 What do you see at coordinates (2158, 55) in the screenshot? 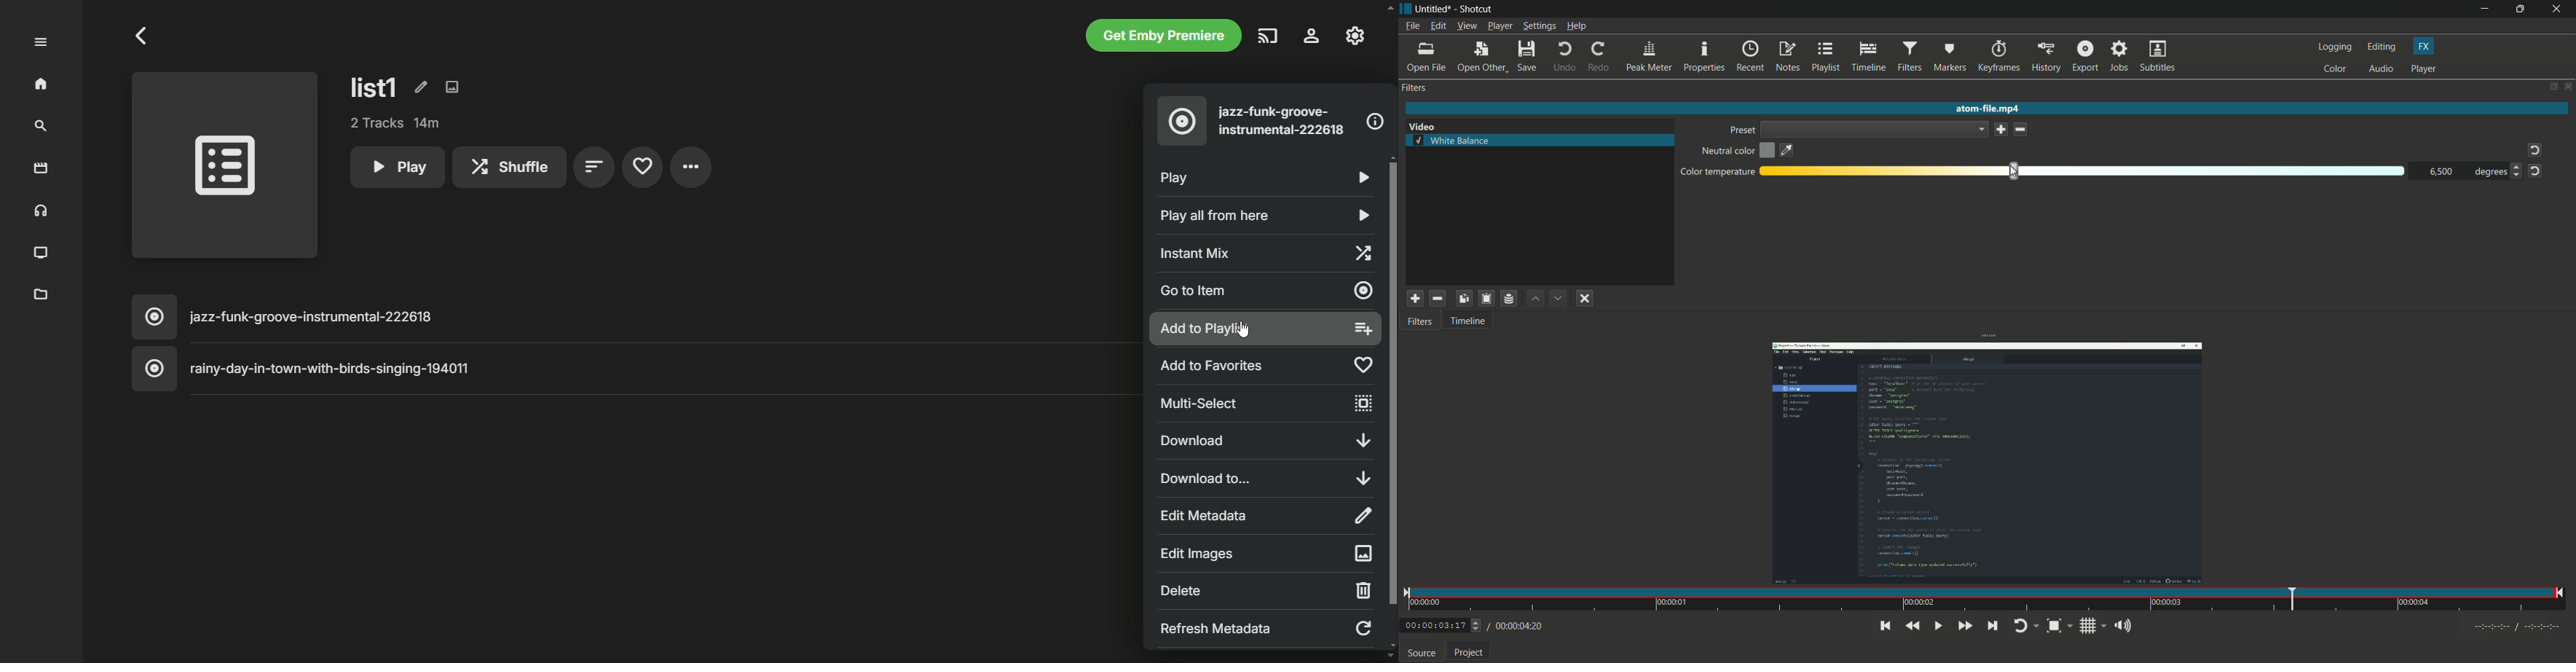
I see `subtitles` at bounding box center [2158, 55].